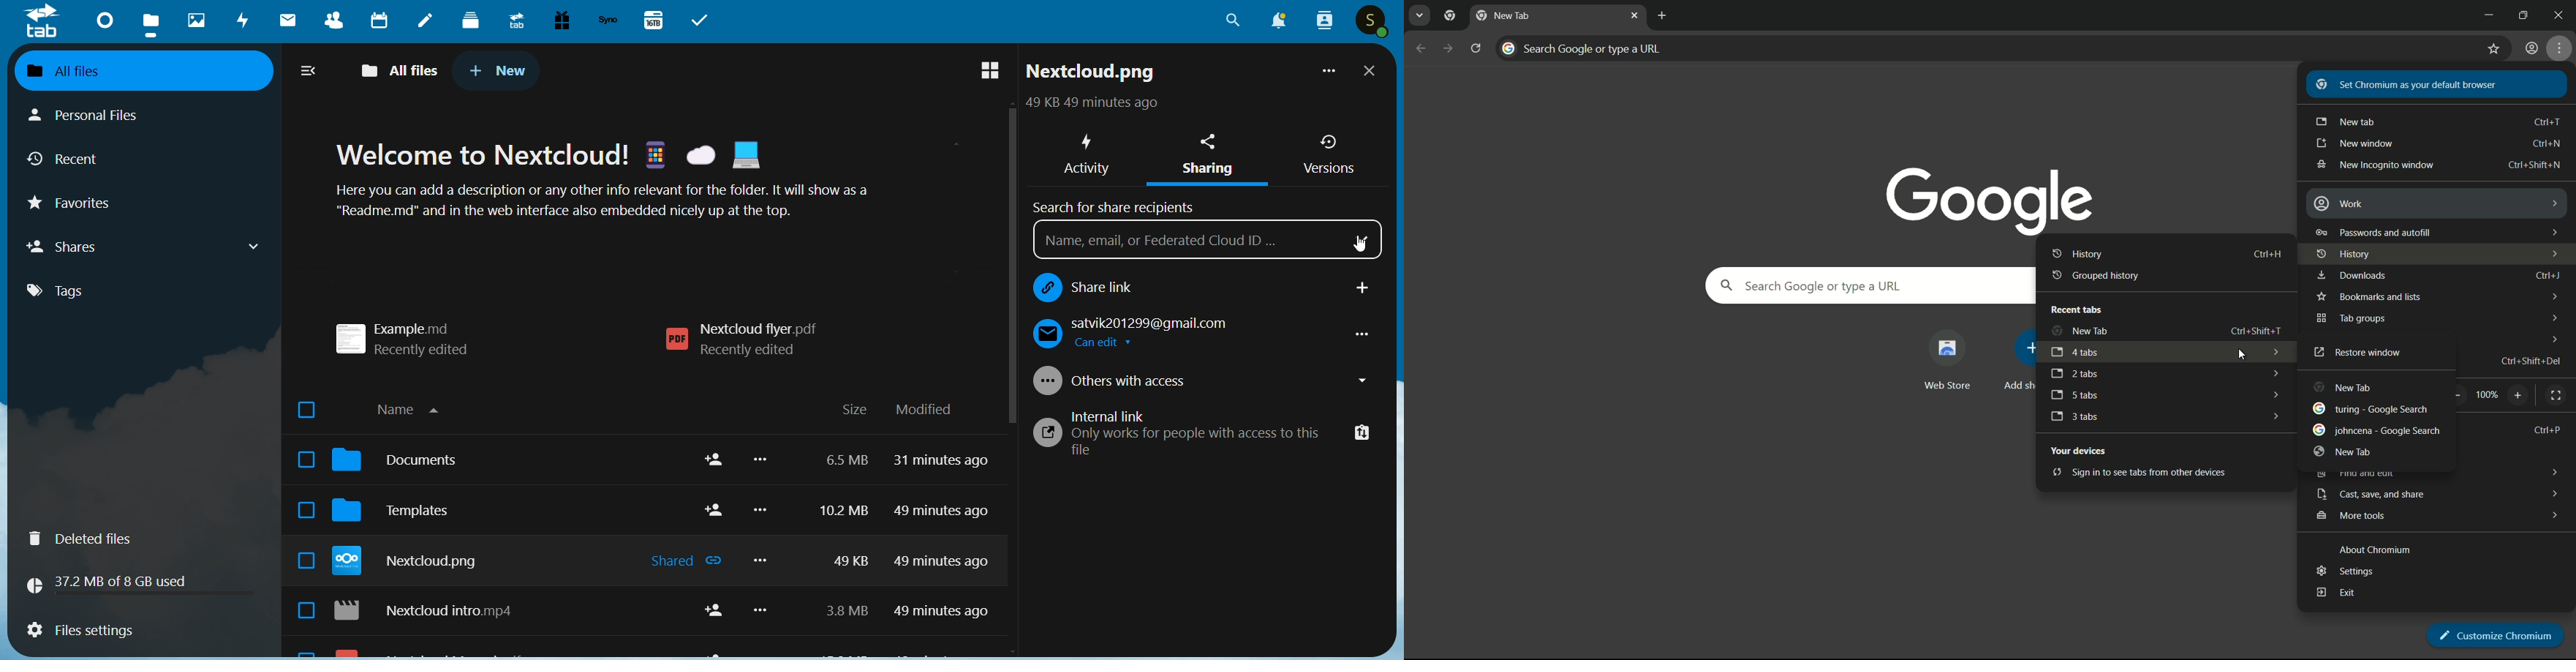  I want to click on dropdown arrows, so click(2274, 374).